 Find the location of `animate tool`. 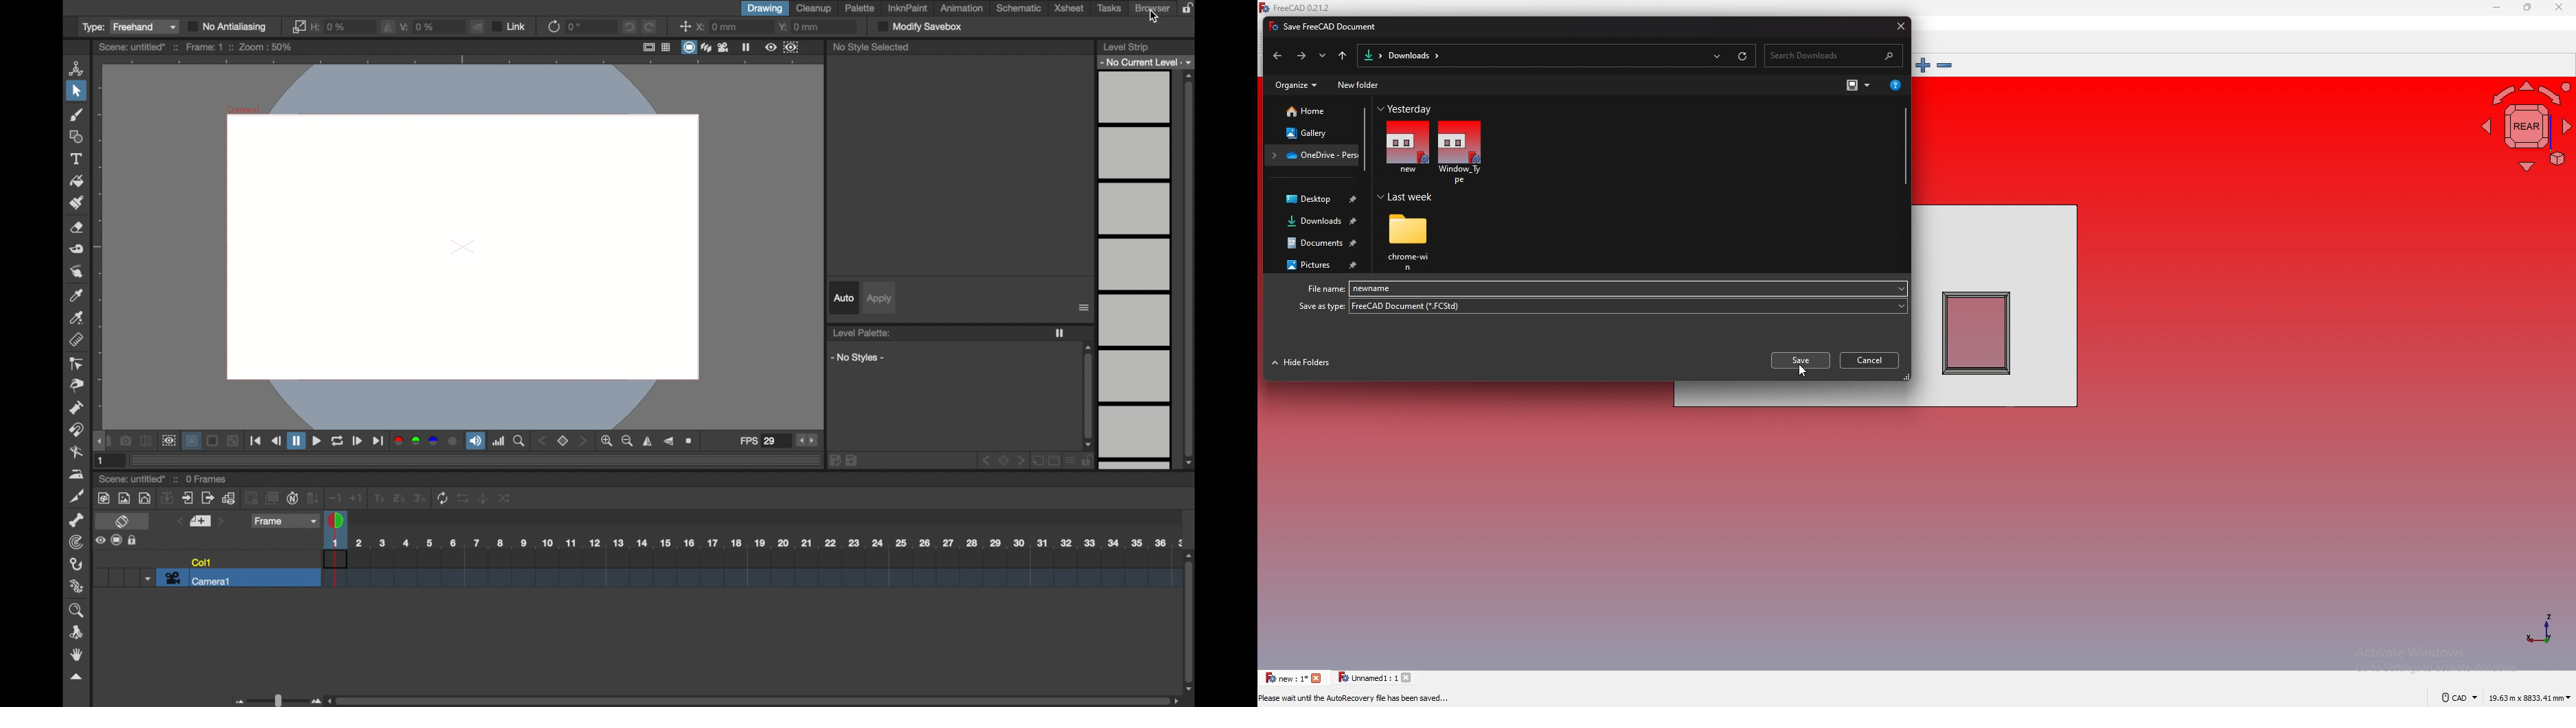

animate tool is located at coordinates (77, 67).